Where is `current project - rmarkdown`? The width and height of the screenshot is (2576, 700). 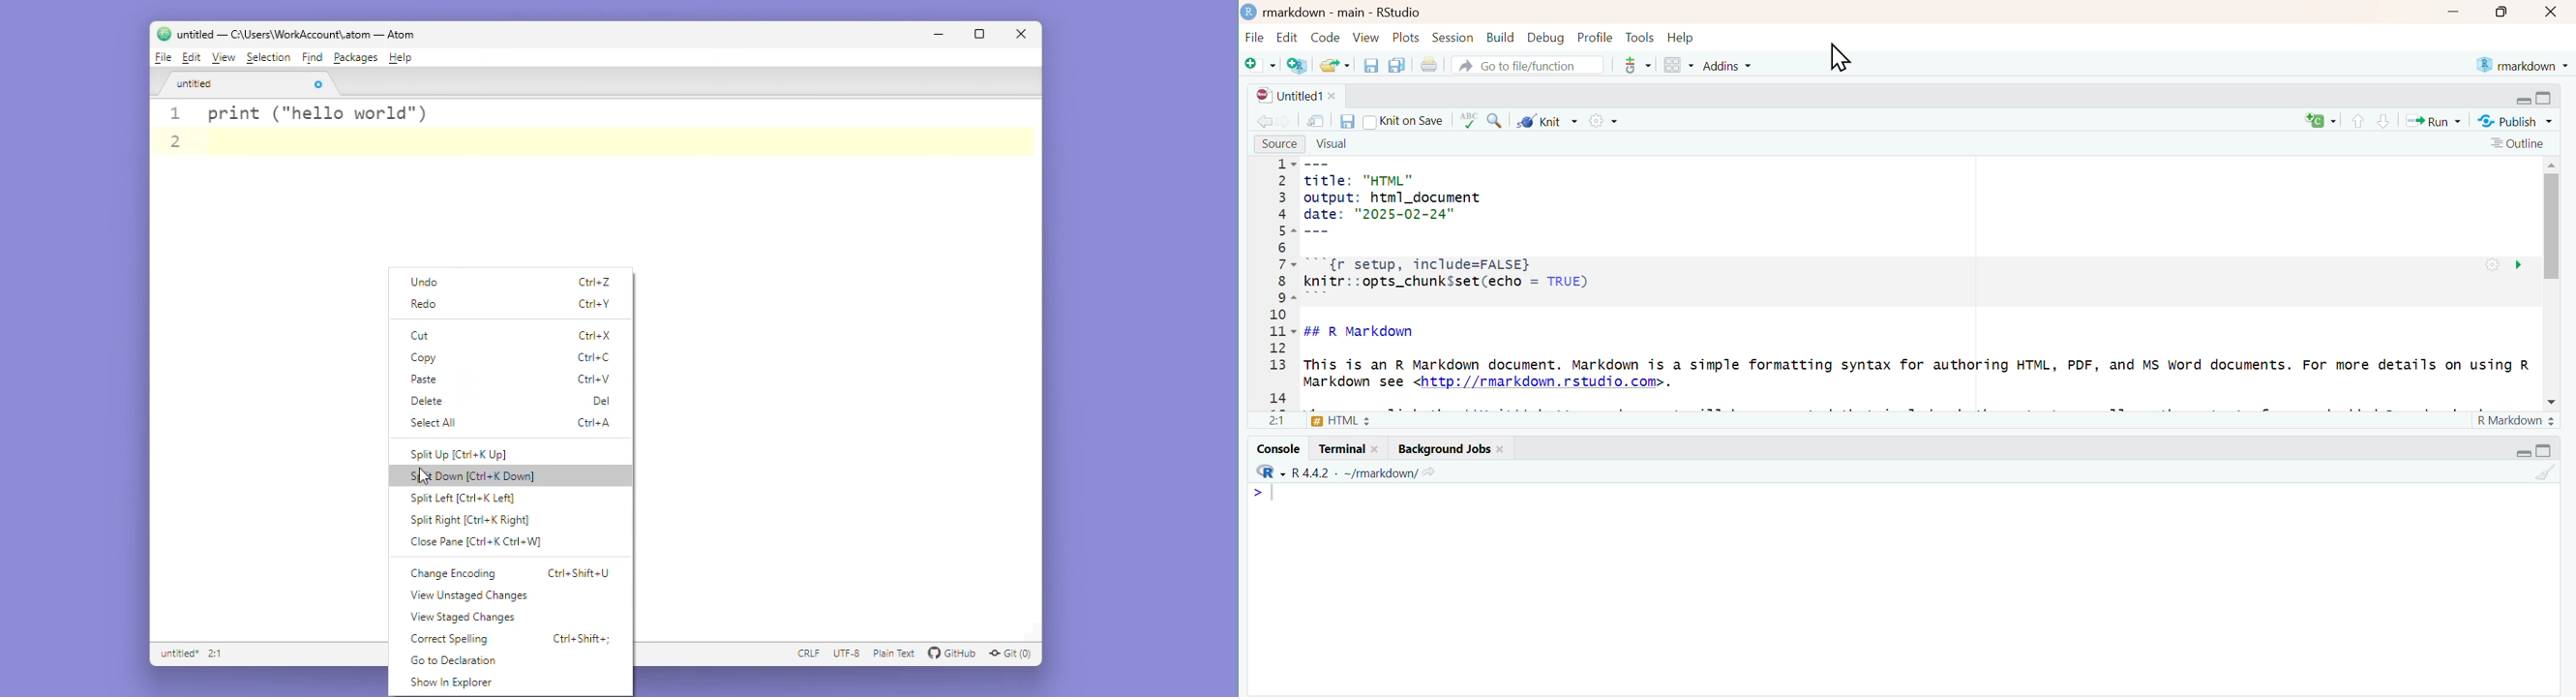
current project - rmarkdown is located at coordinates (2522, 65).